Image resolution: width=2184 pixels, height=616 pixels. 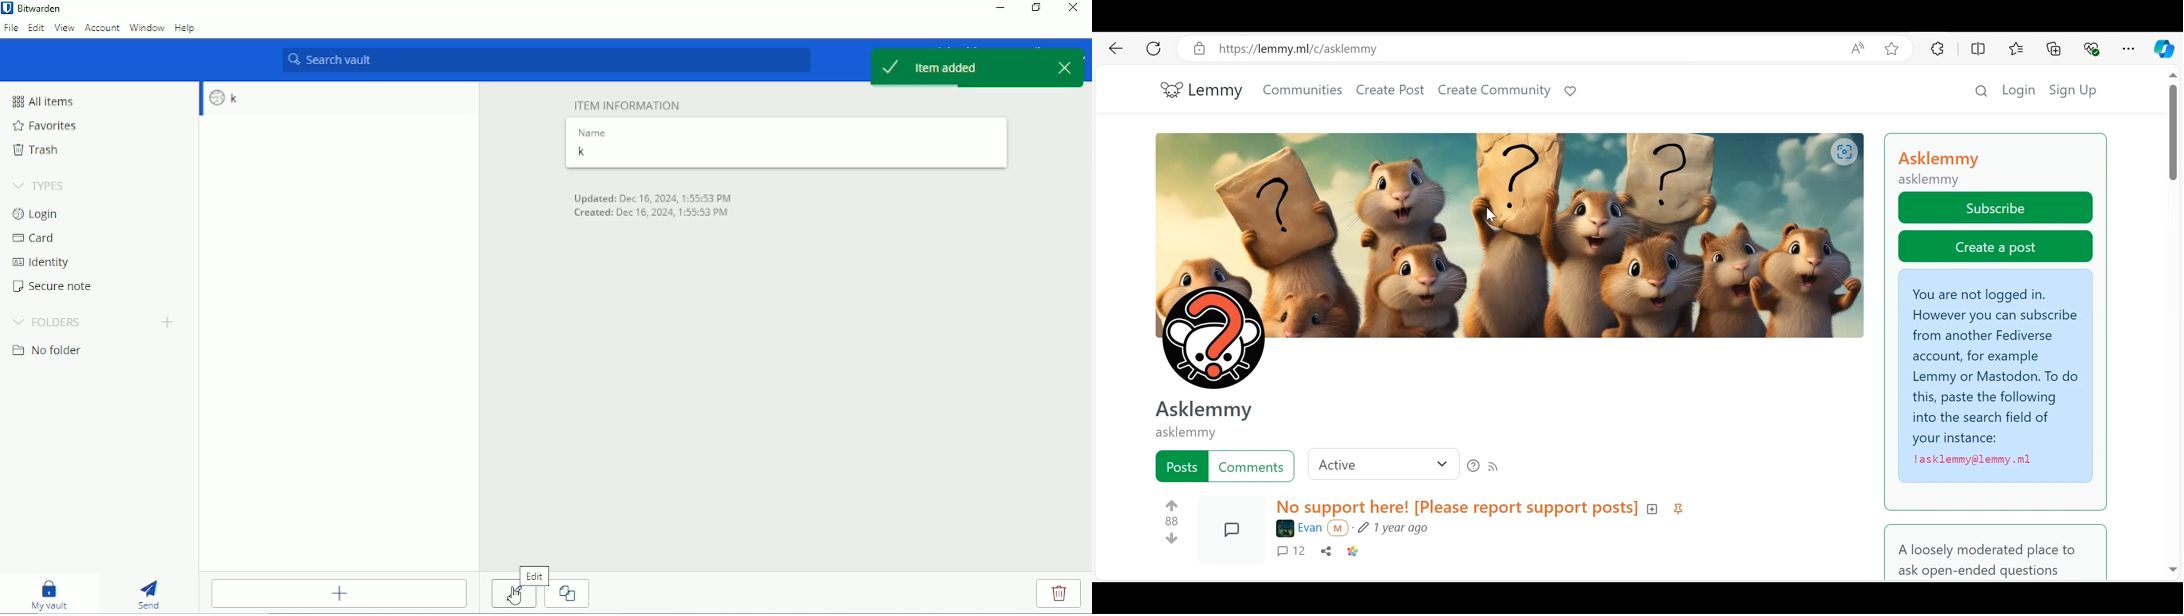 I want to click on Window, so click(x=146, y=28).